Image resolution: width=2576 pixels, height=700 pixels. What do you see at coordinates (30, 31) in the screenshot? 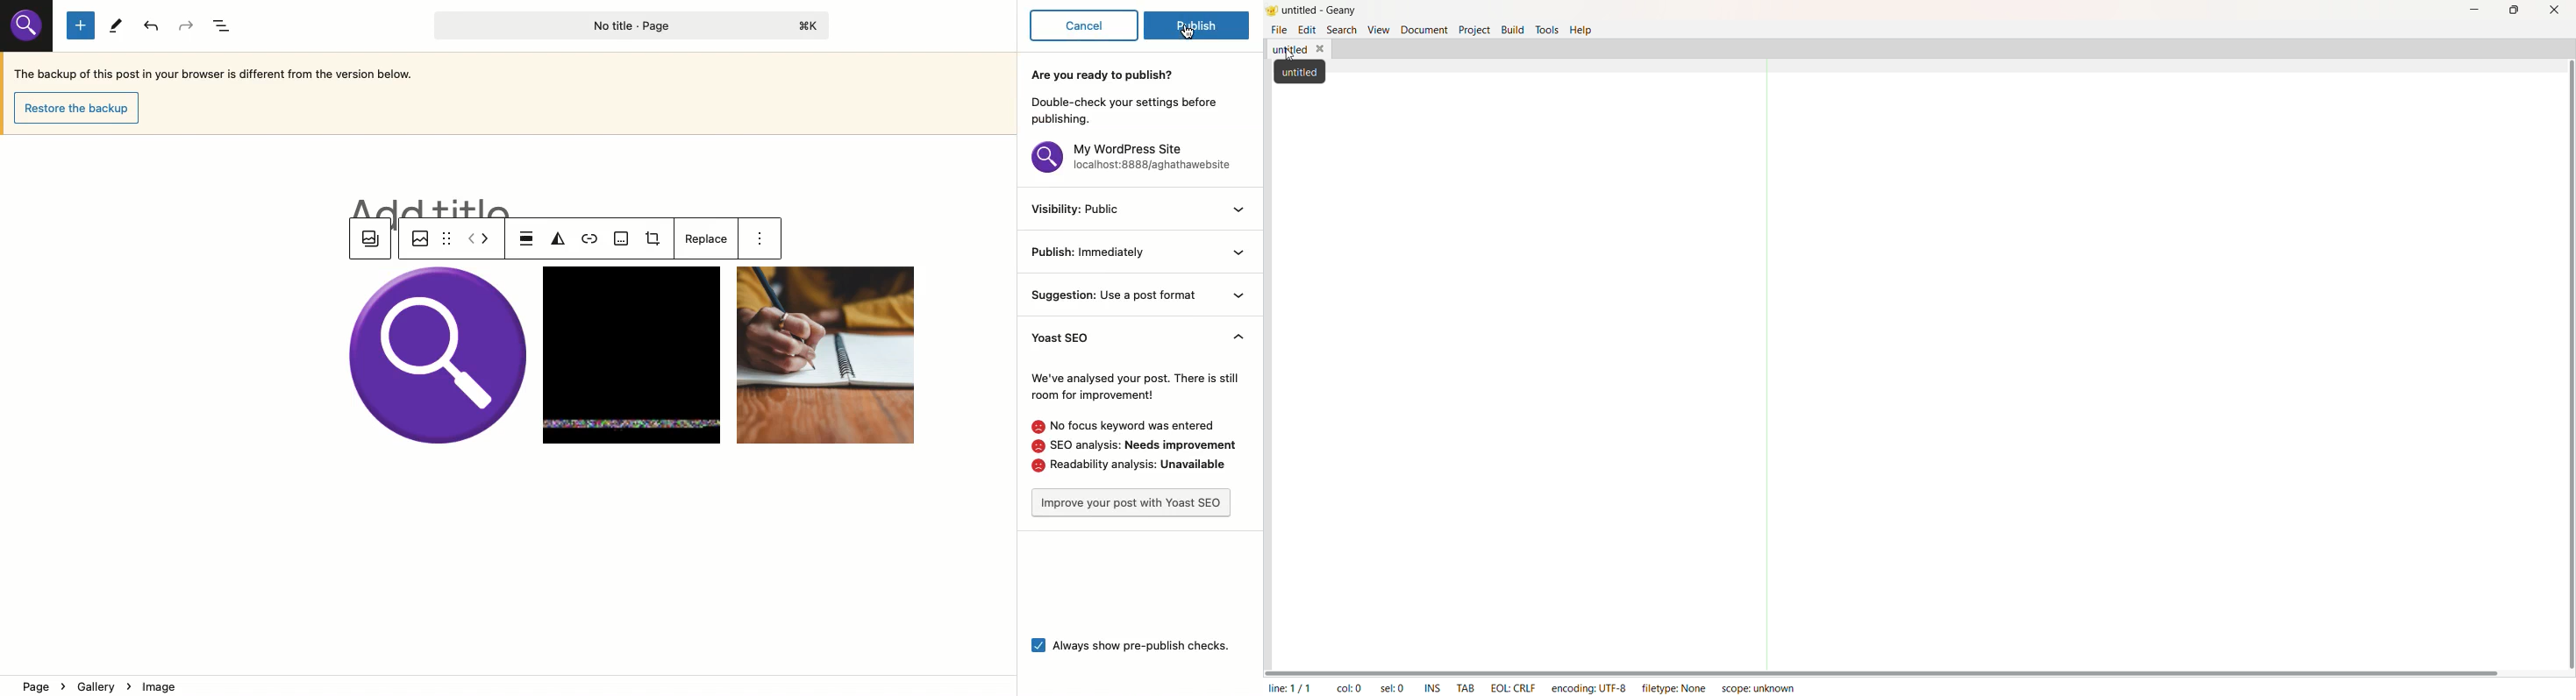
I see `` at bounding box center [30, 31].